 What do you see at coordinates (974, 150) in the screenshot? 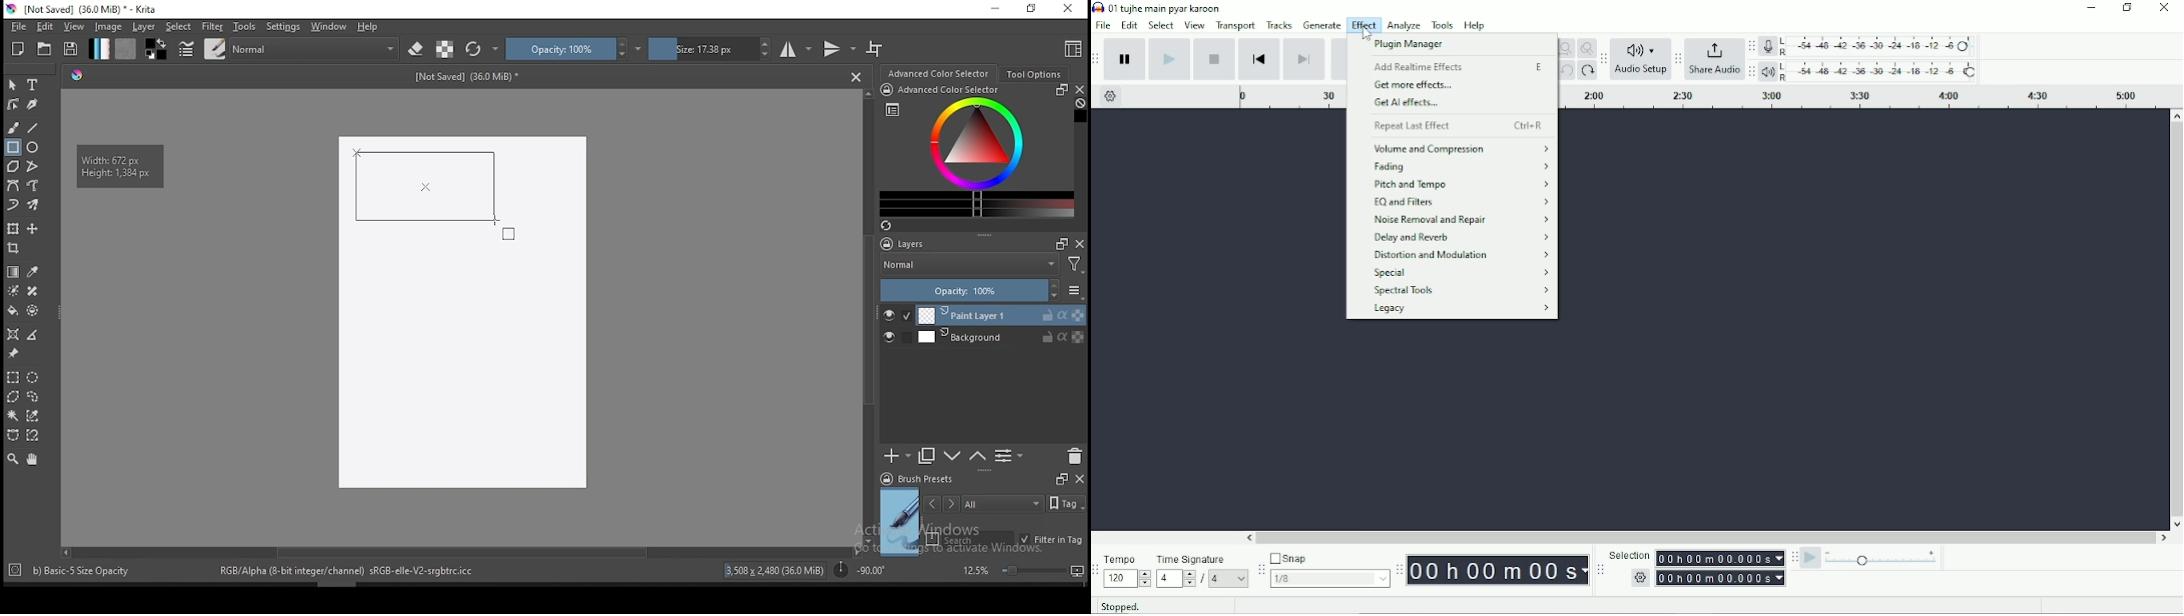
I see `advanced color selector` at bounding box center [974, 150].